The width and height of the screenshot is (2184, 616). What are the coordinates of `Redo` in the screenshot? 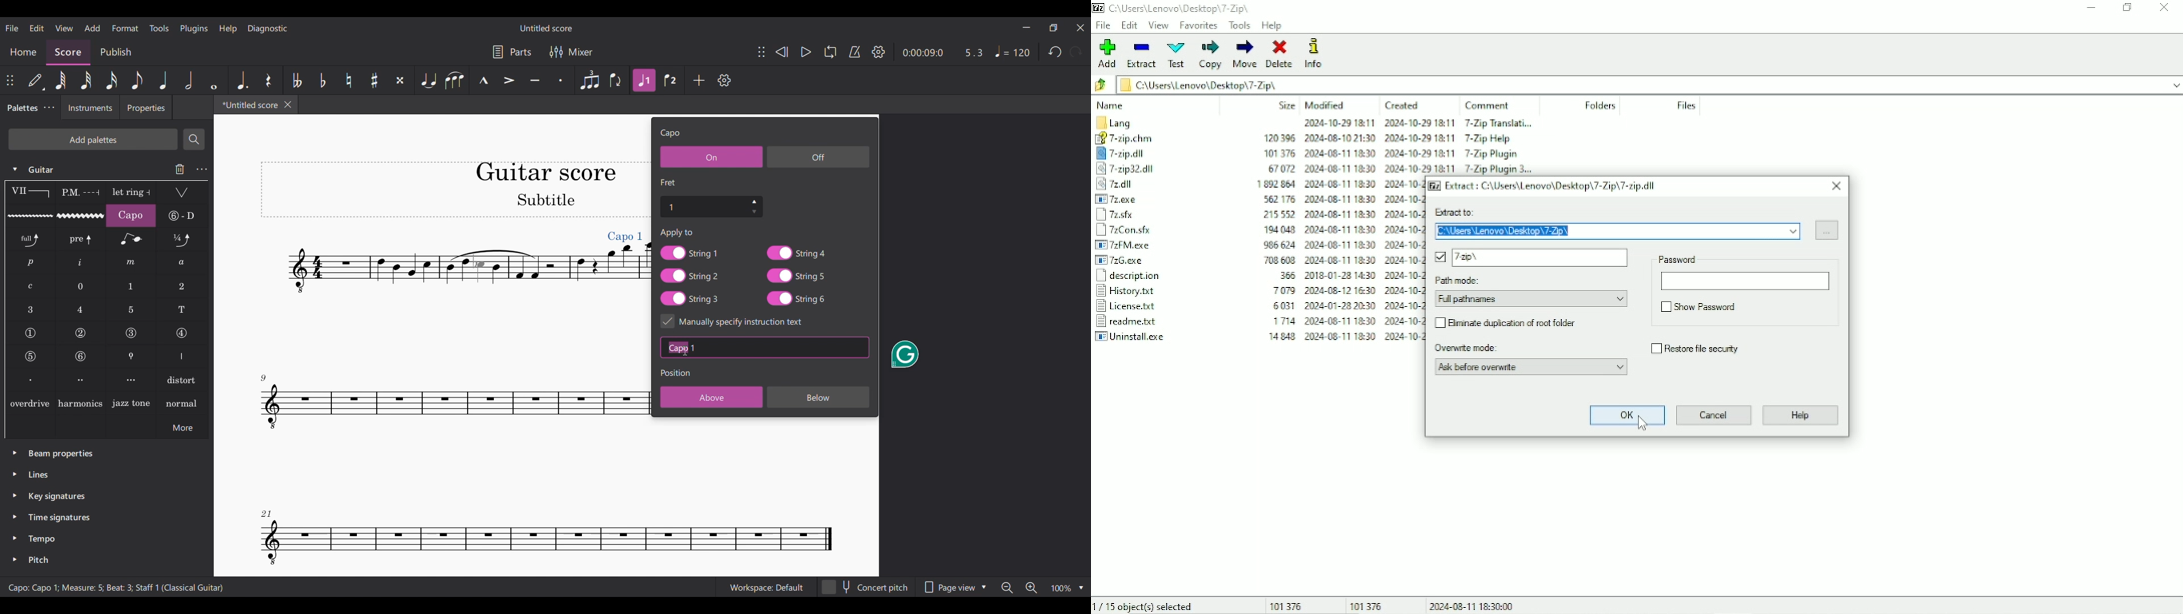 It's located at (1077, 52).